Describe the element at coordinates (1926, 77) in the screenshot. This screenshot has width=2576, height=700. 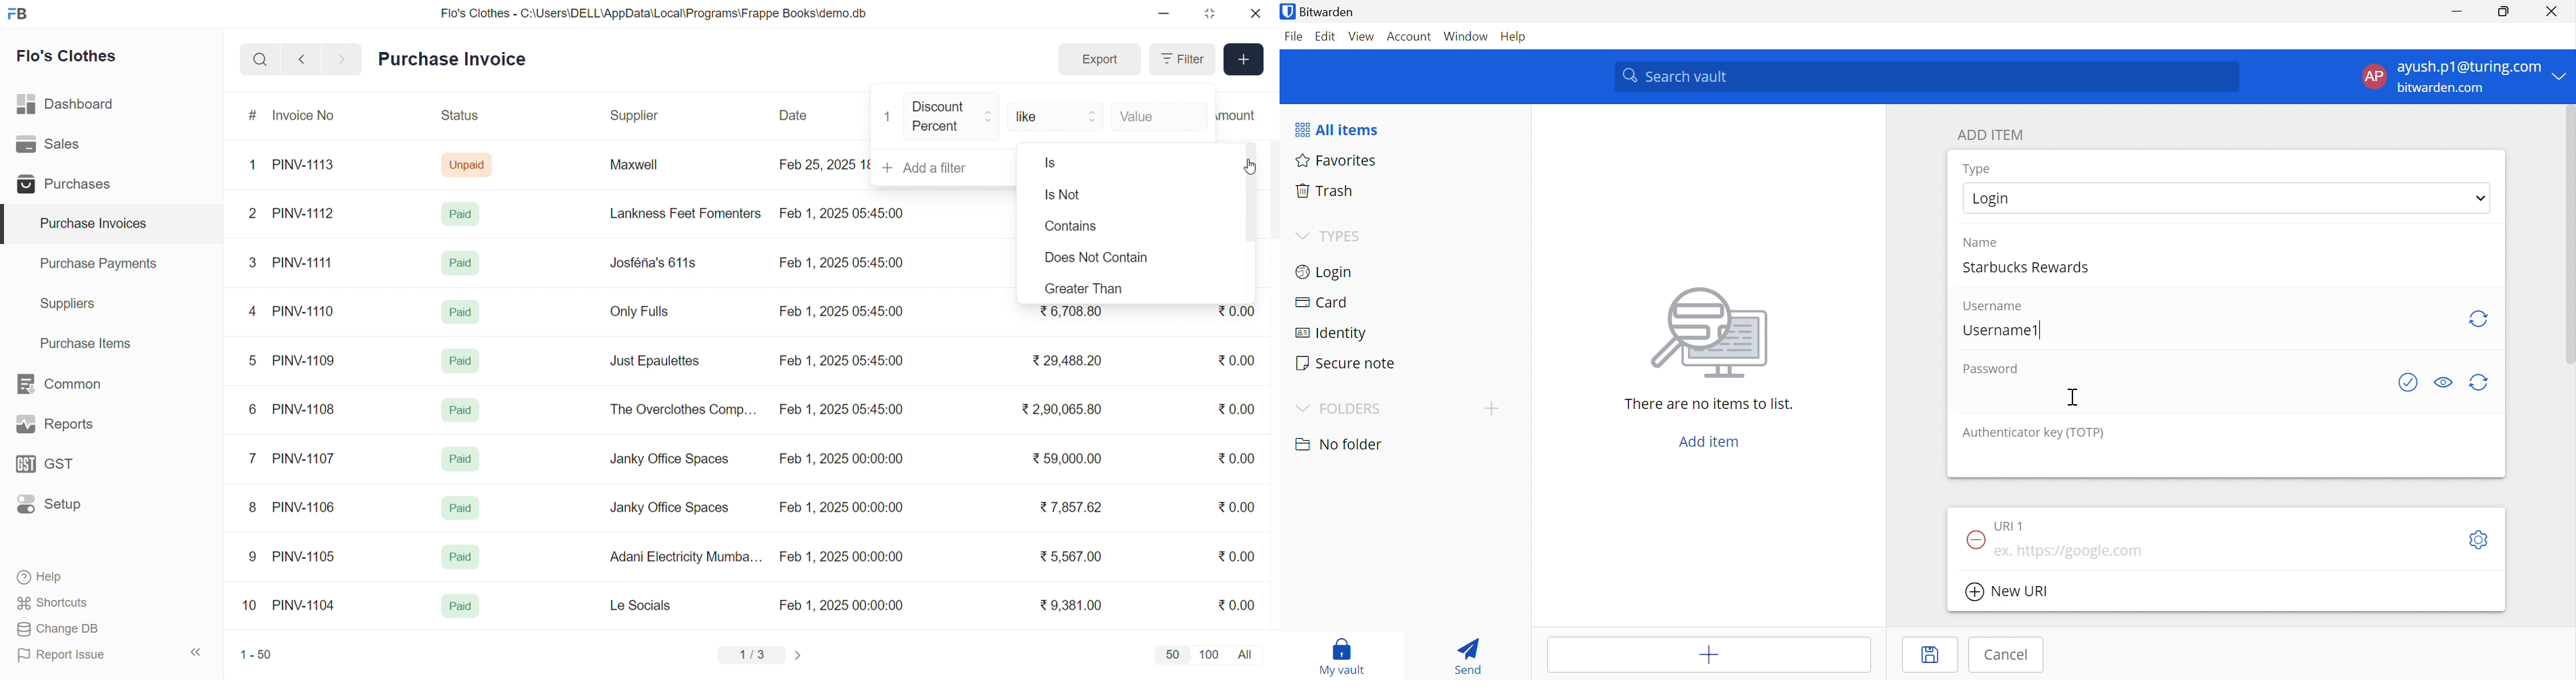
I see `Search vault` at that location.